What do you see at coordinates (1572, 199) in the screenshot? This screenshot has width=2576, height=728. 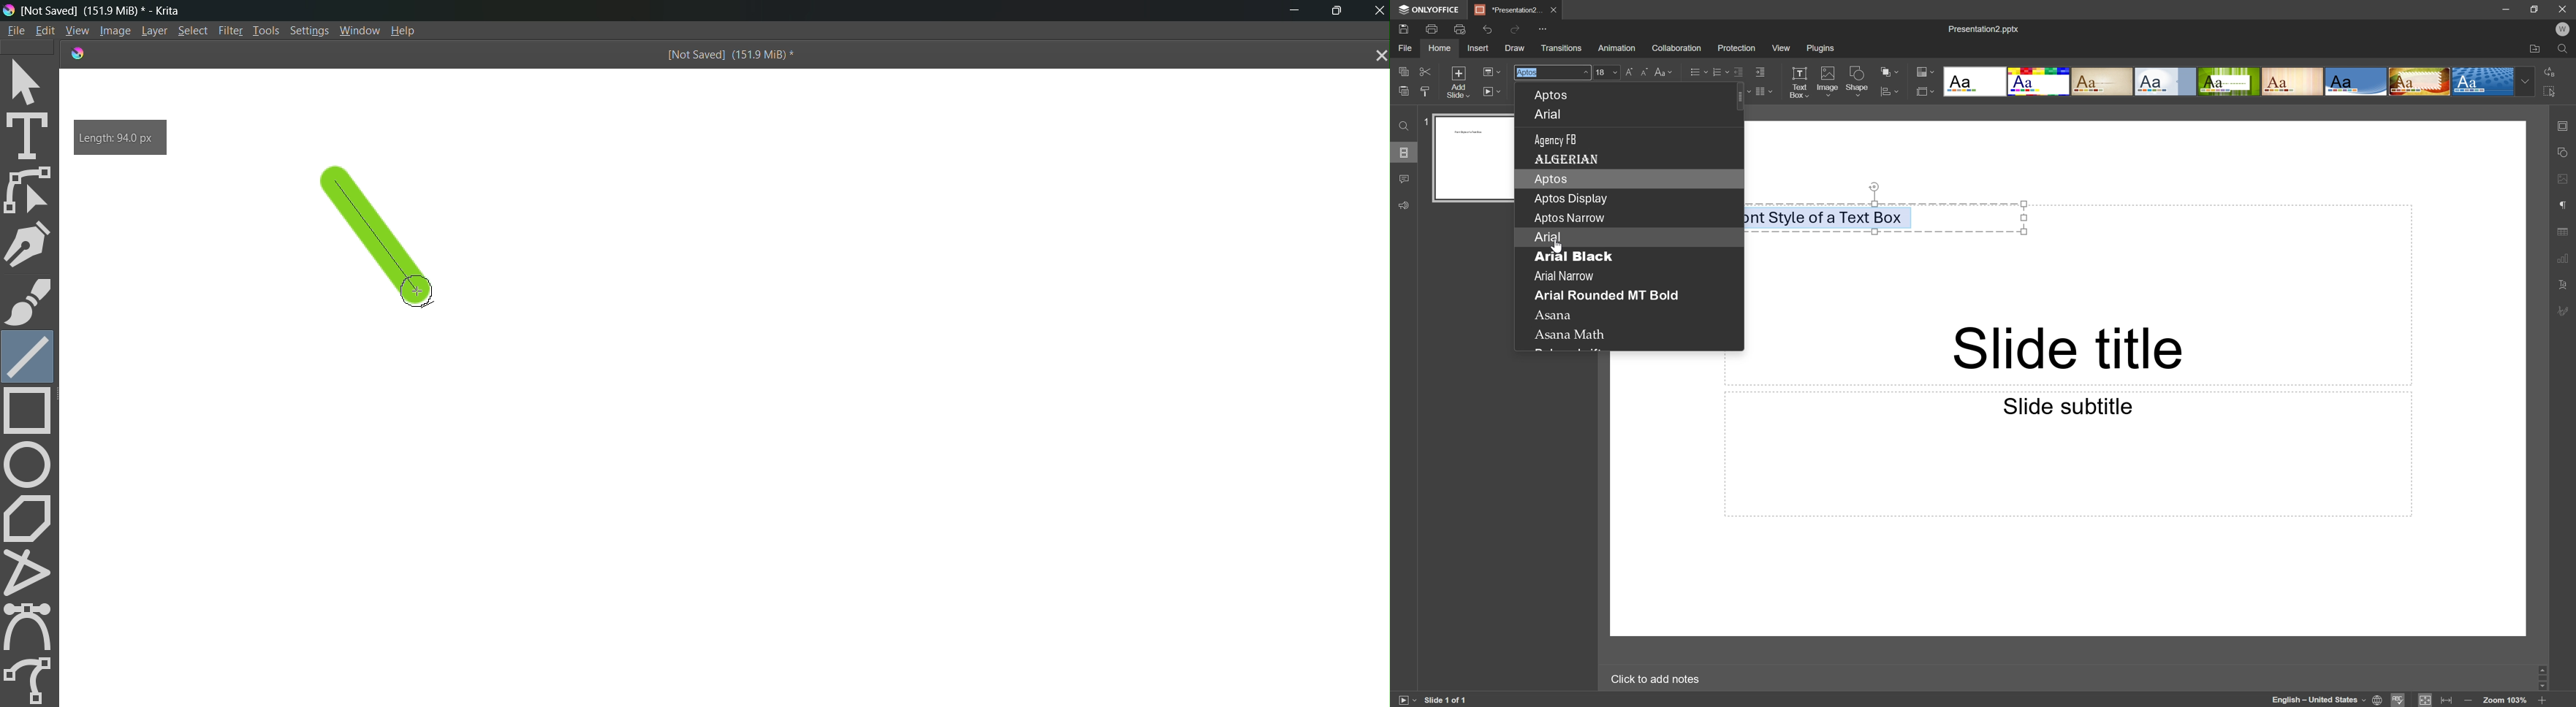 I see `Aptos Display` at bounding box center [1572, 199].